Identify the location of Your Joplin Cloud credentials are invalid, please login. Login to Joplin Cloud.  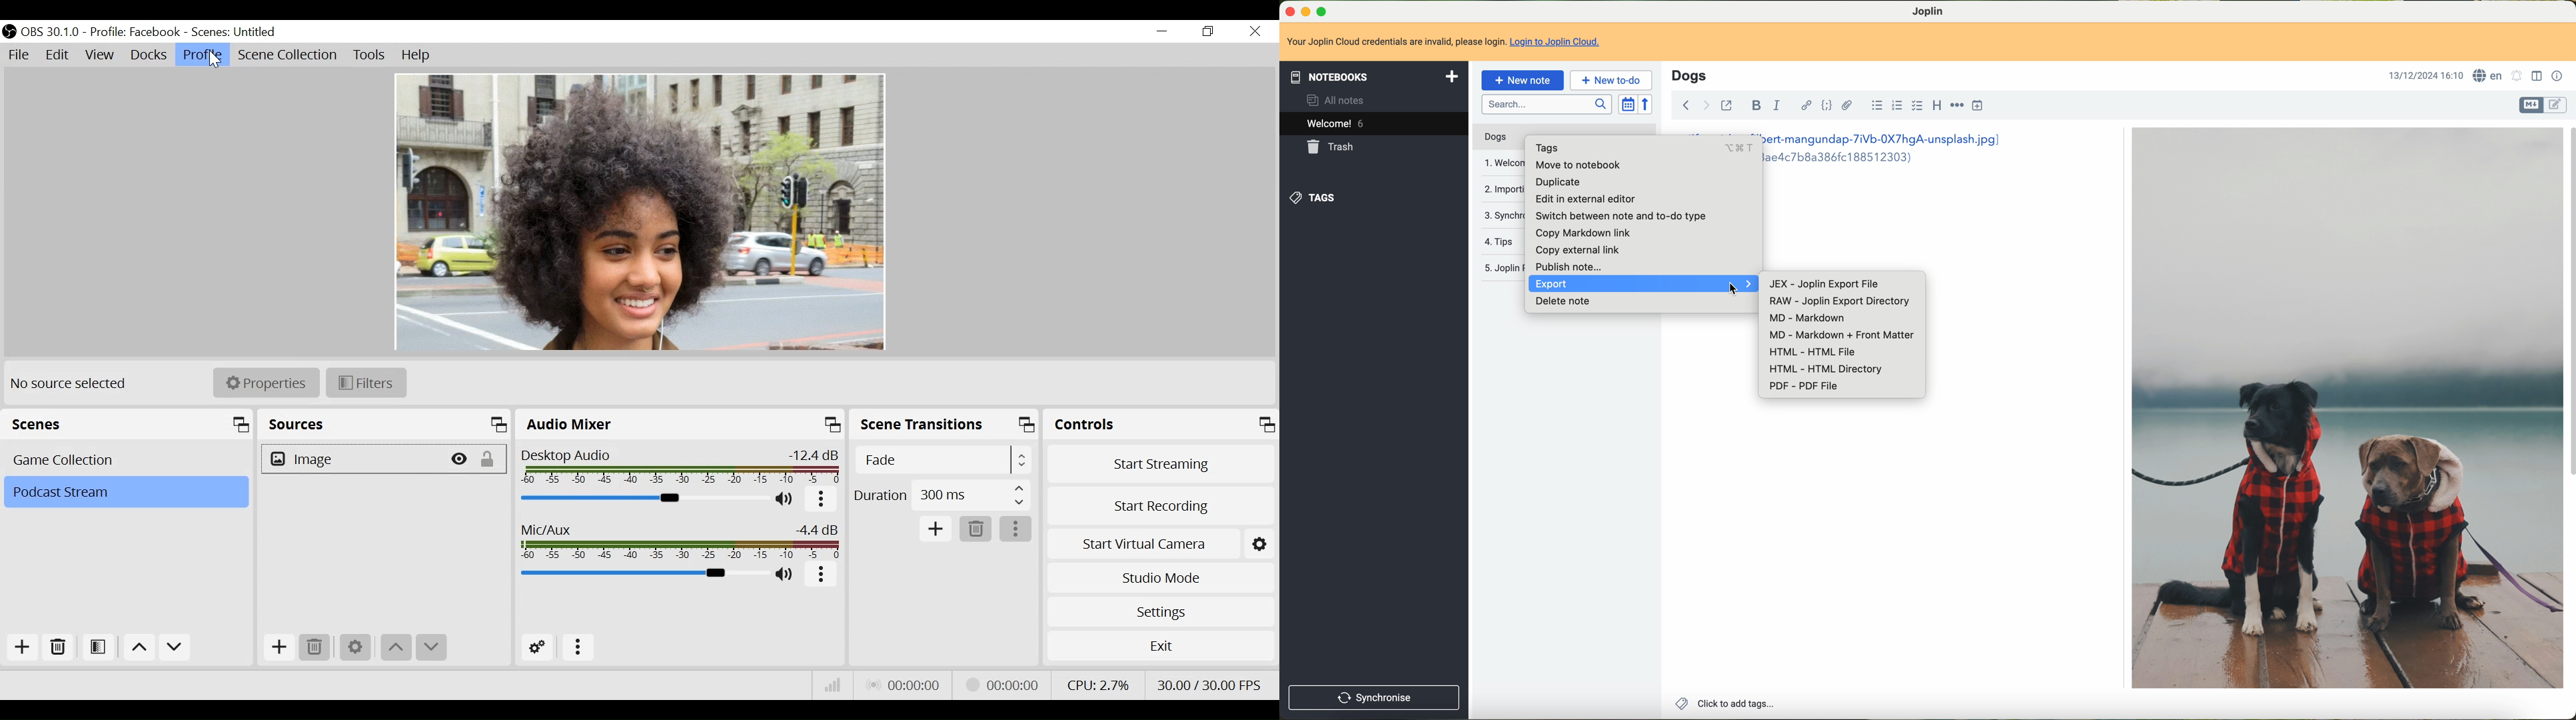
(1448, 43).